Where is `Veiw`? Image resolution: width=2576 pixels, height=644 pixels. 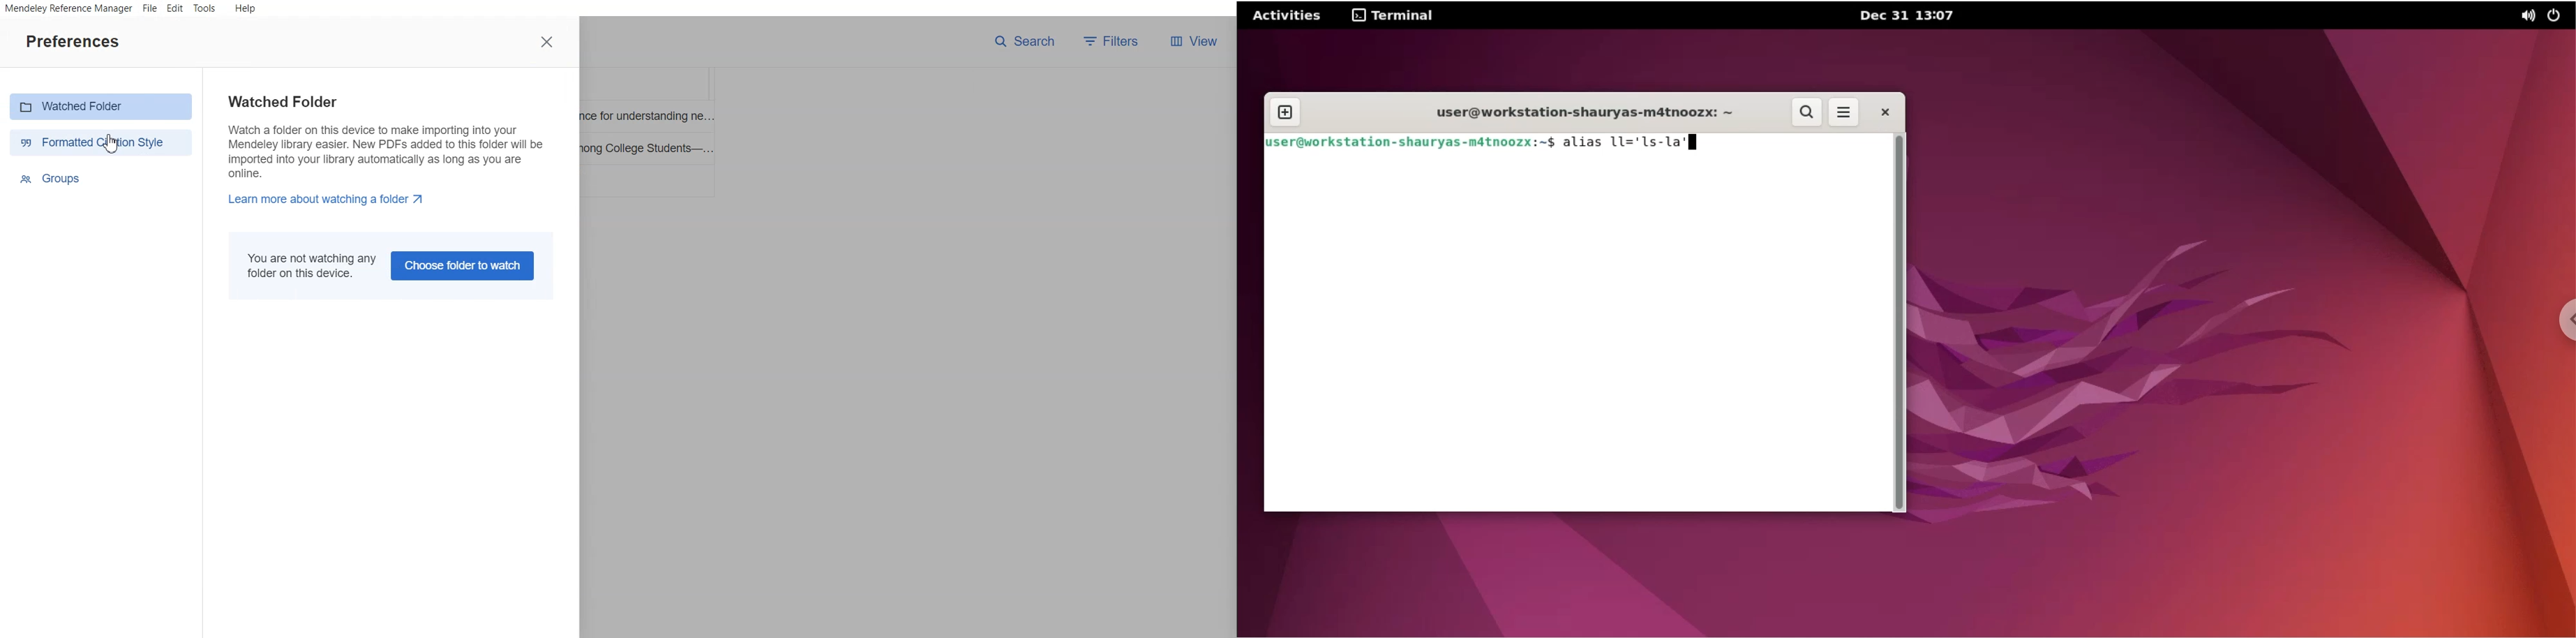 Veiw is located at coordinates (1194, 41).